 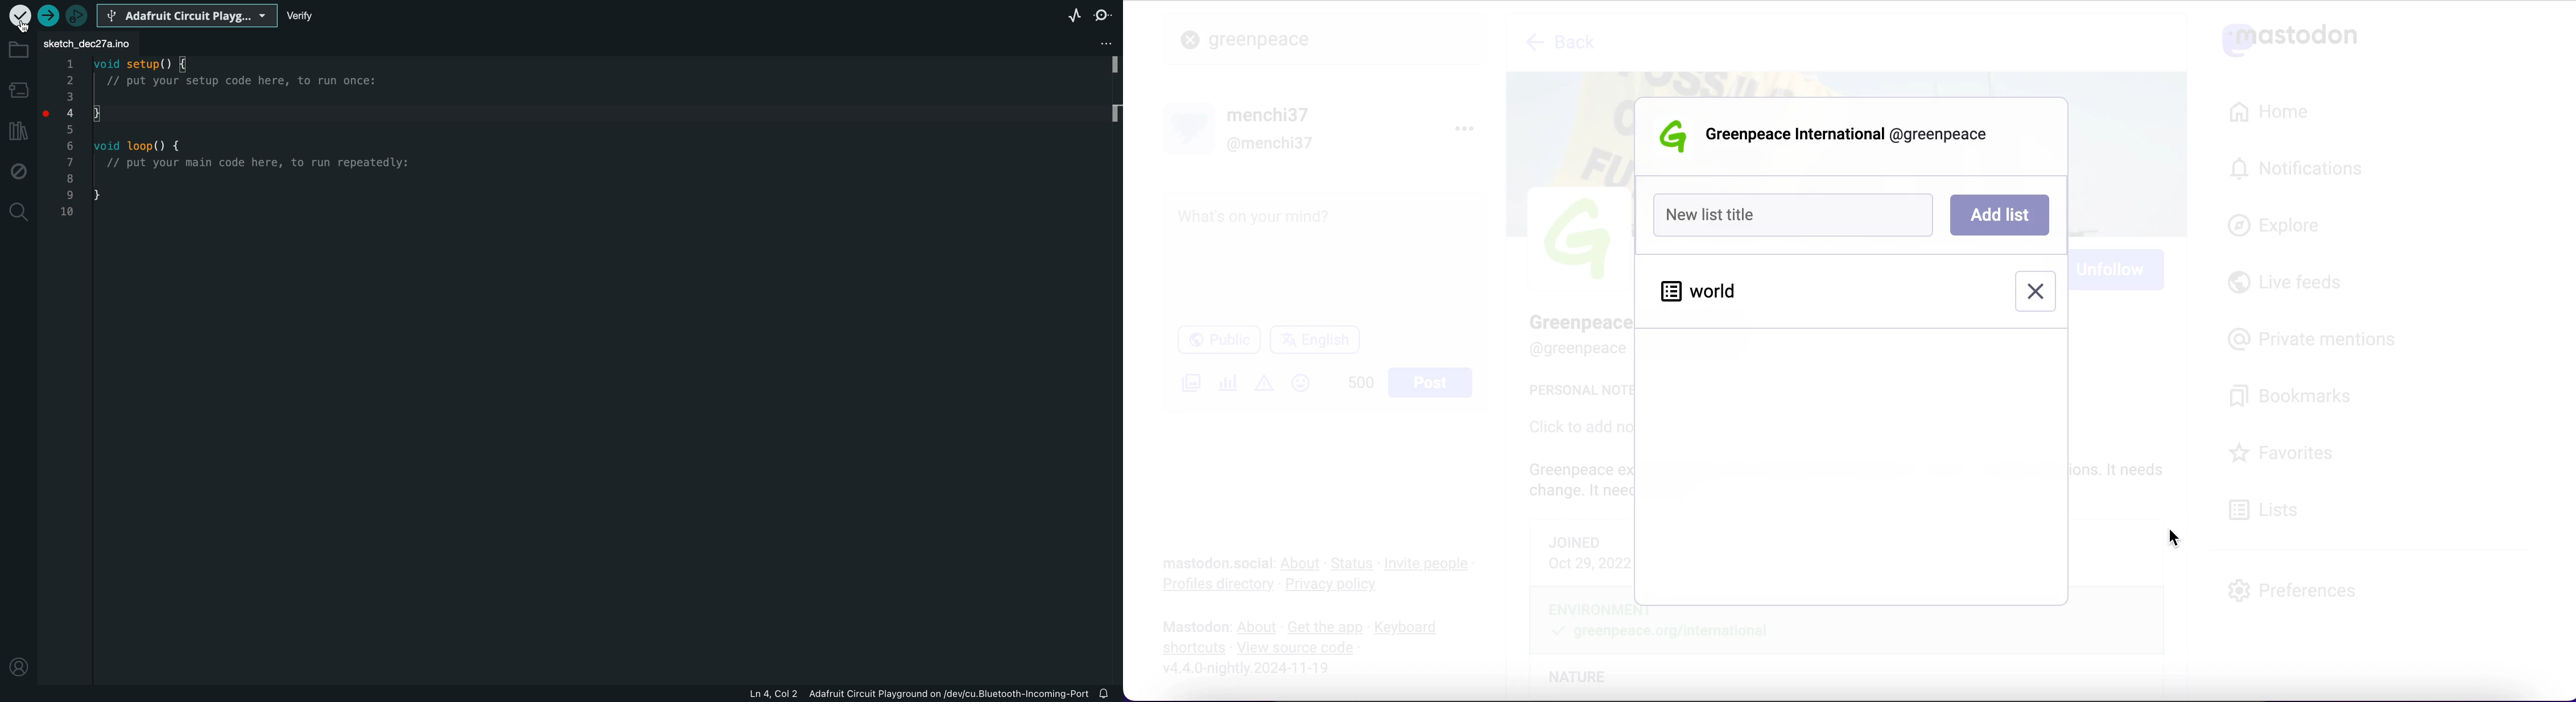 I want to click on mastodon logo, so click(x=2289, y=37).